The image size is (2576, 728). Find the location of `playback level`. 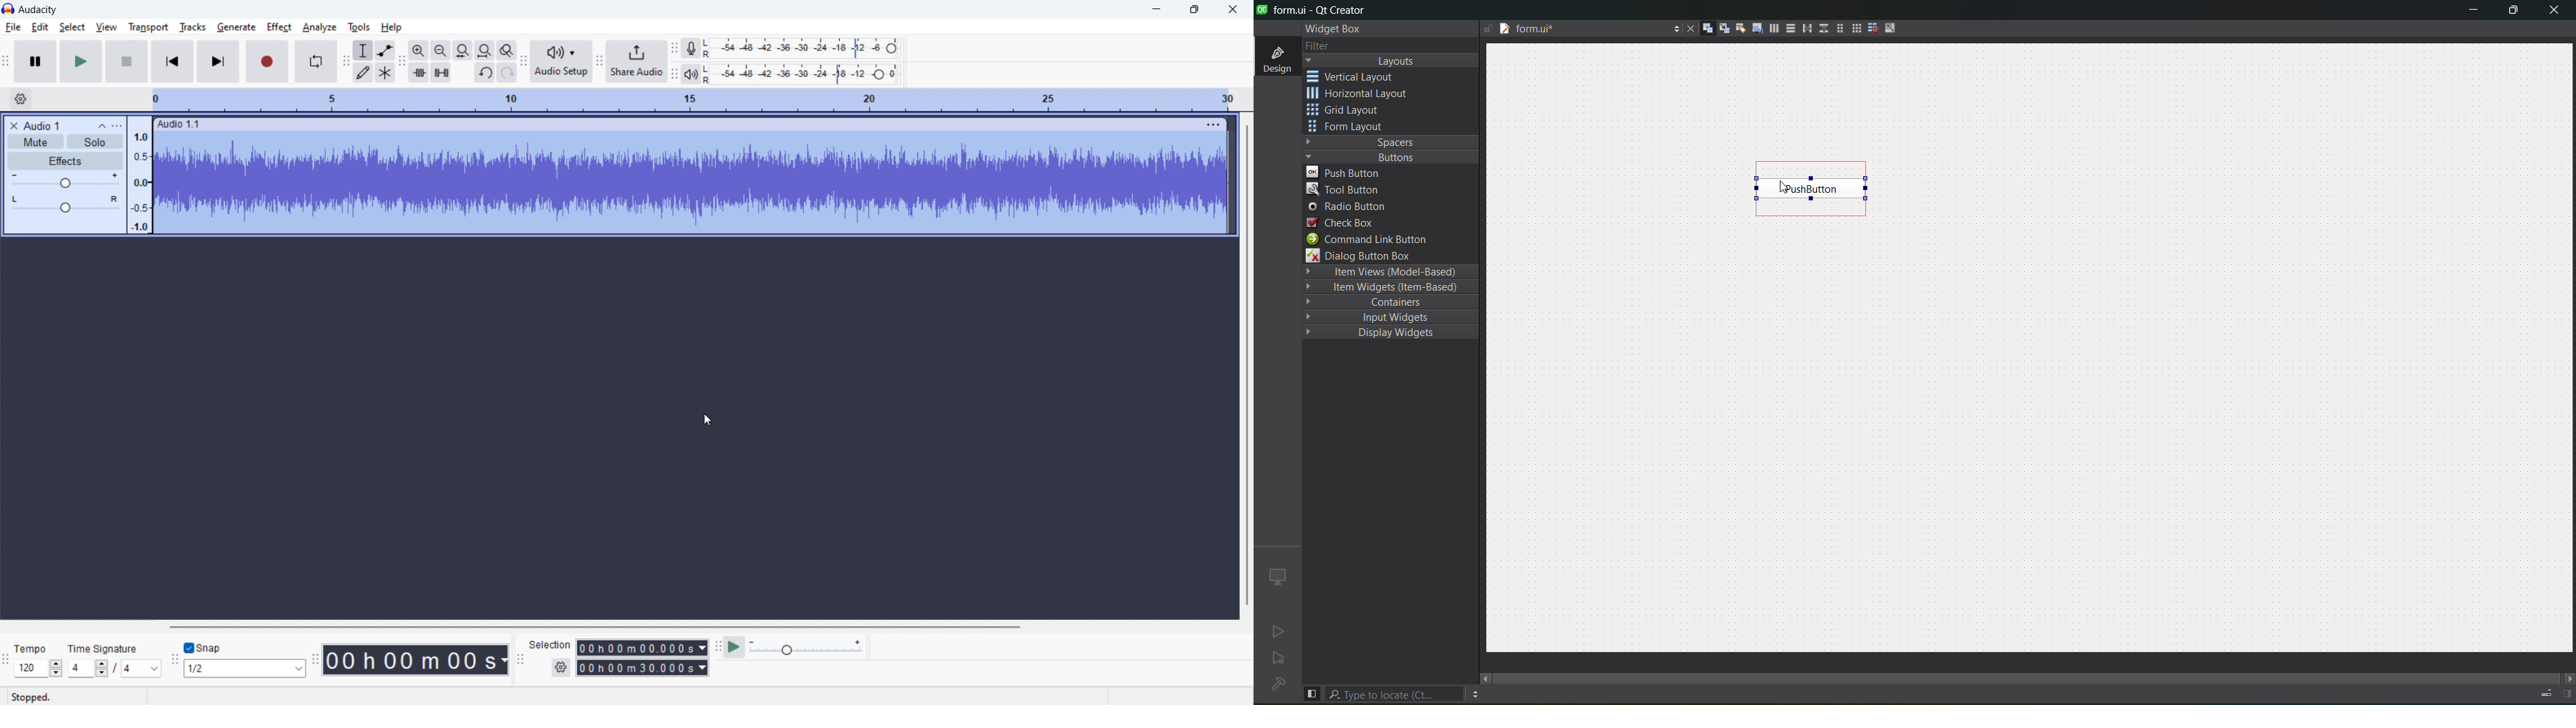

playback level is located at coordinates (802, 74).